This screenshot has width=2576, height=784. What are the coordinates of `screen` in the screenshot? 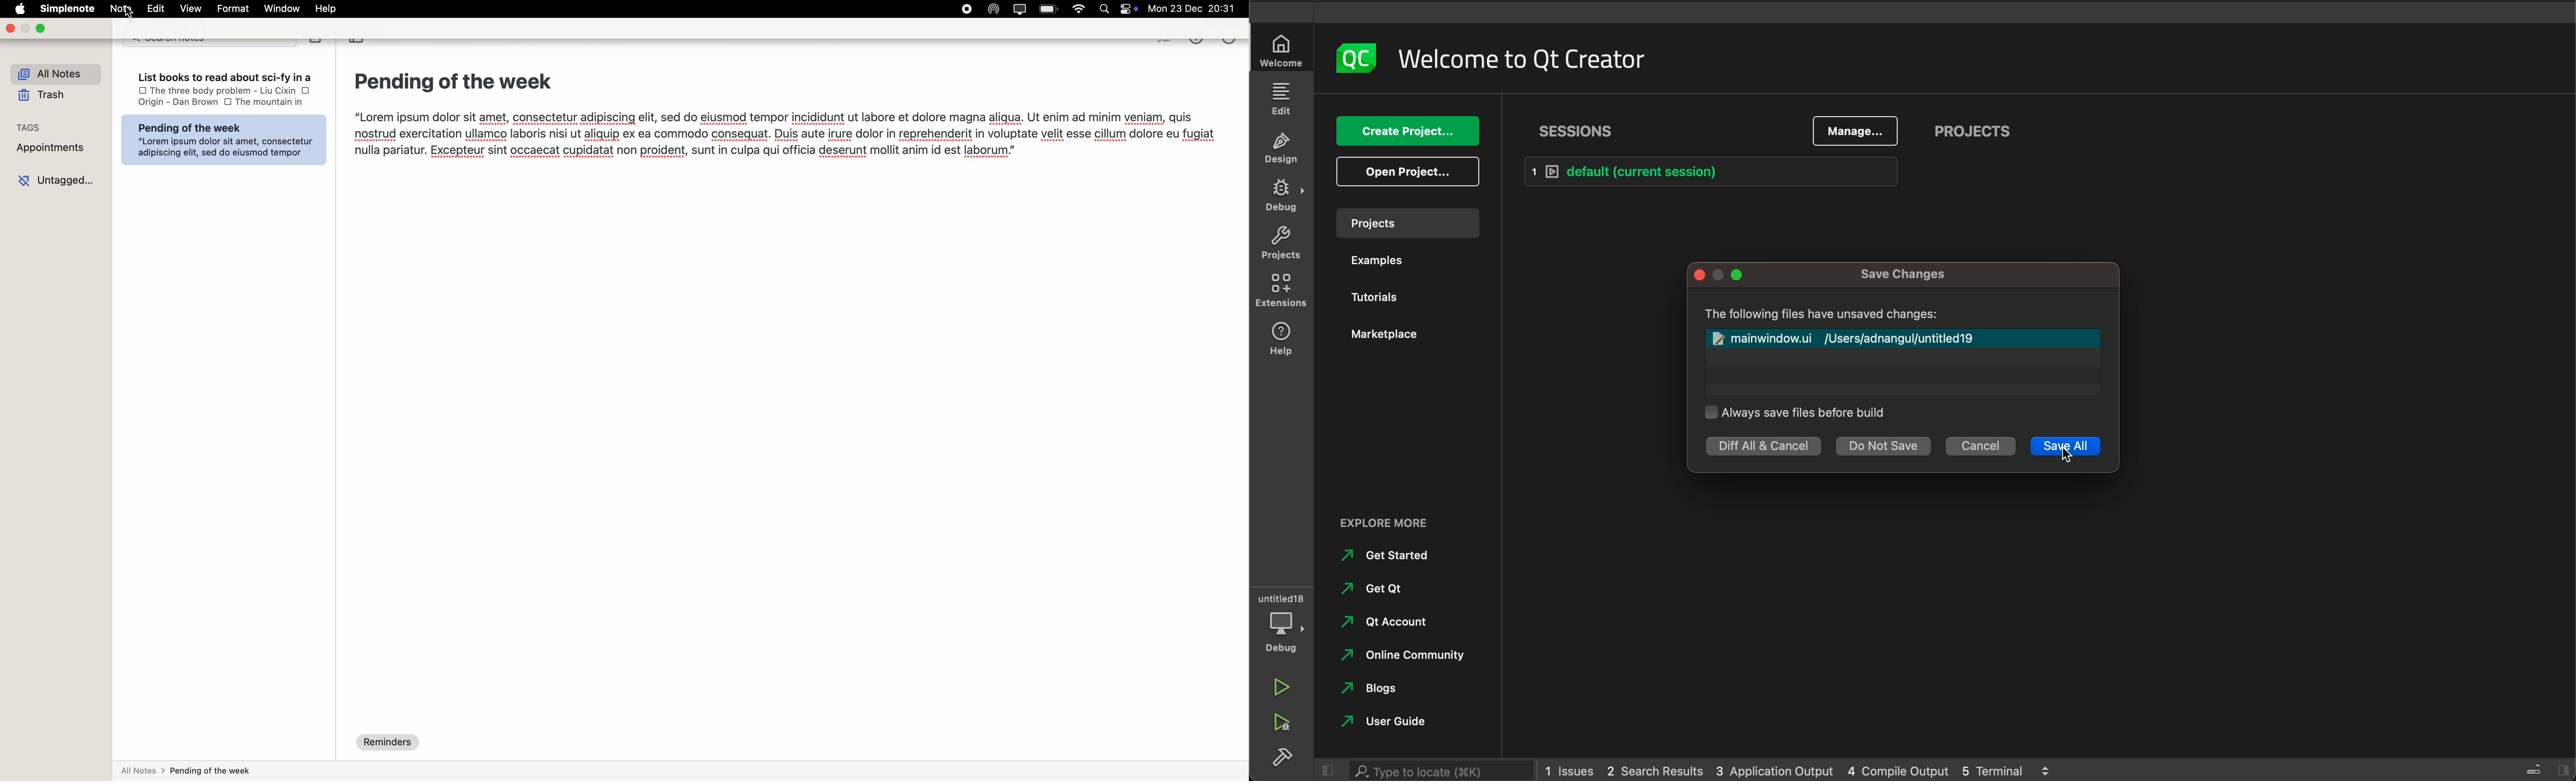 It's located at (1020, 9).